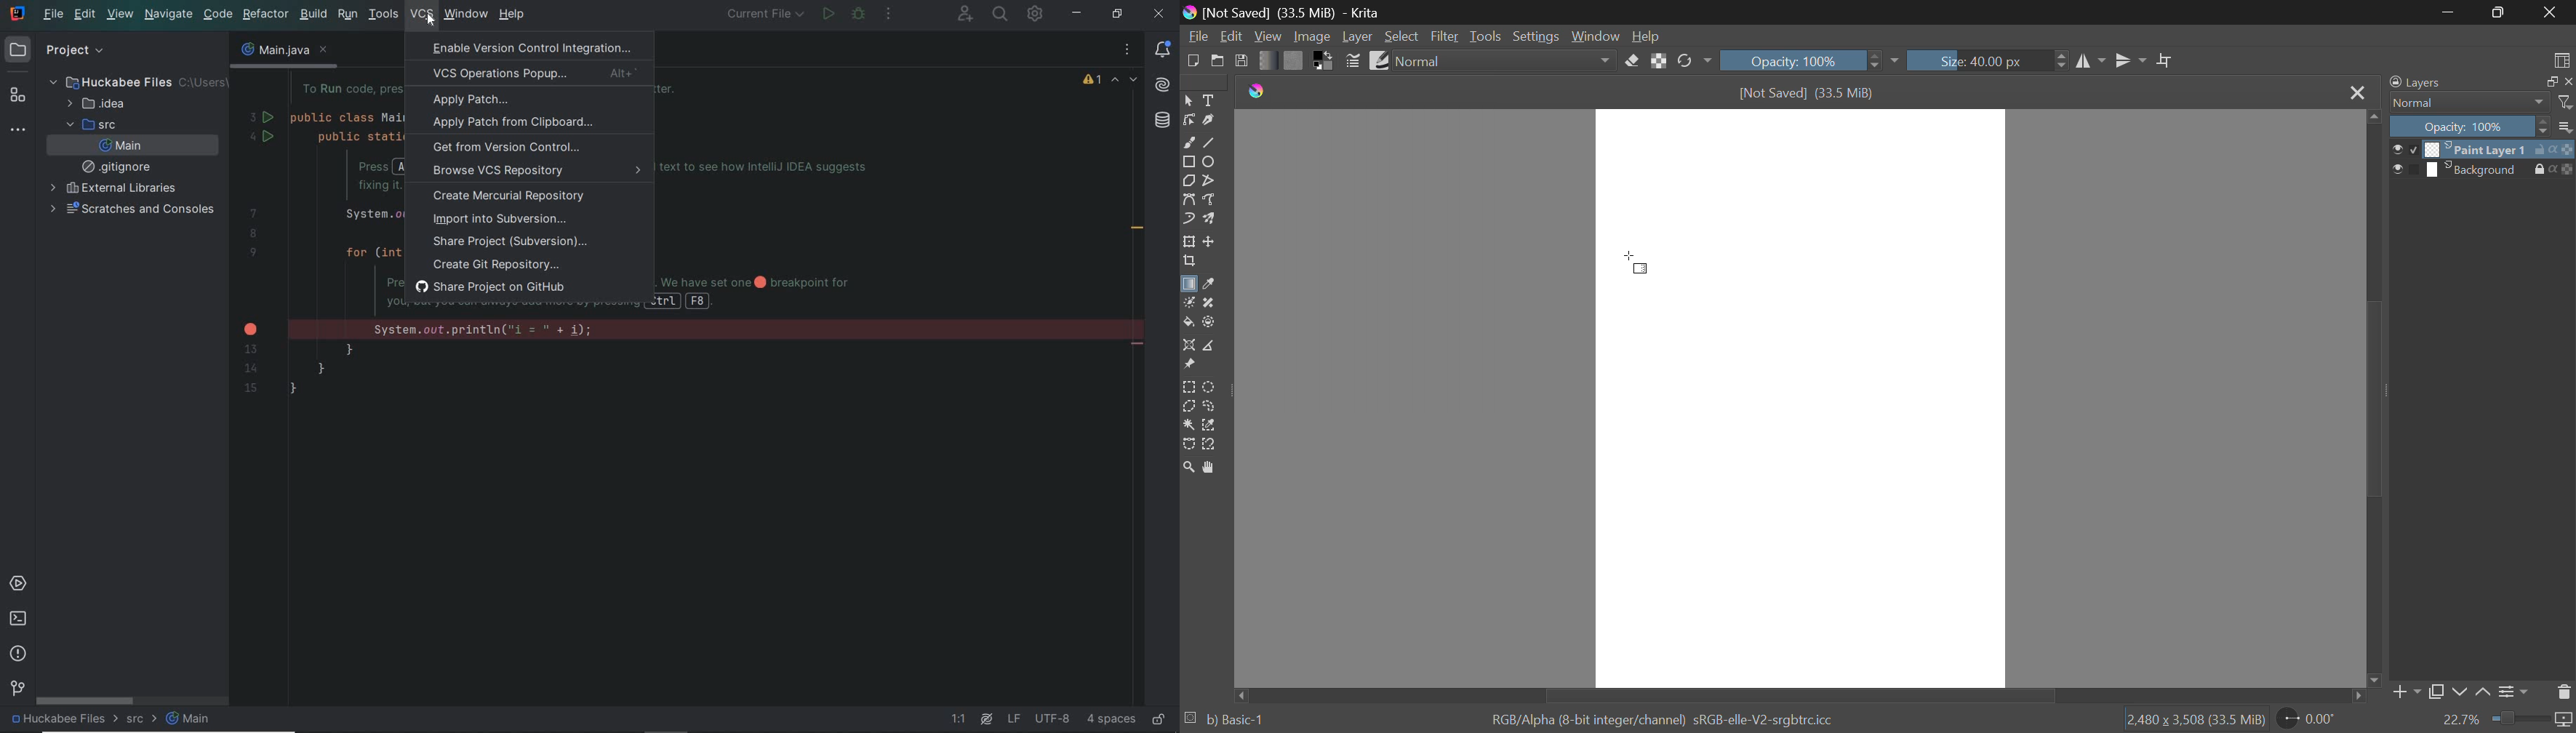 Image resolution: width=2576 pixels, height=756 pixels. I want to click on Brush Presets, so click(1377, 59).